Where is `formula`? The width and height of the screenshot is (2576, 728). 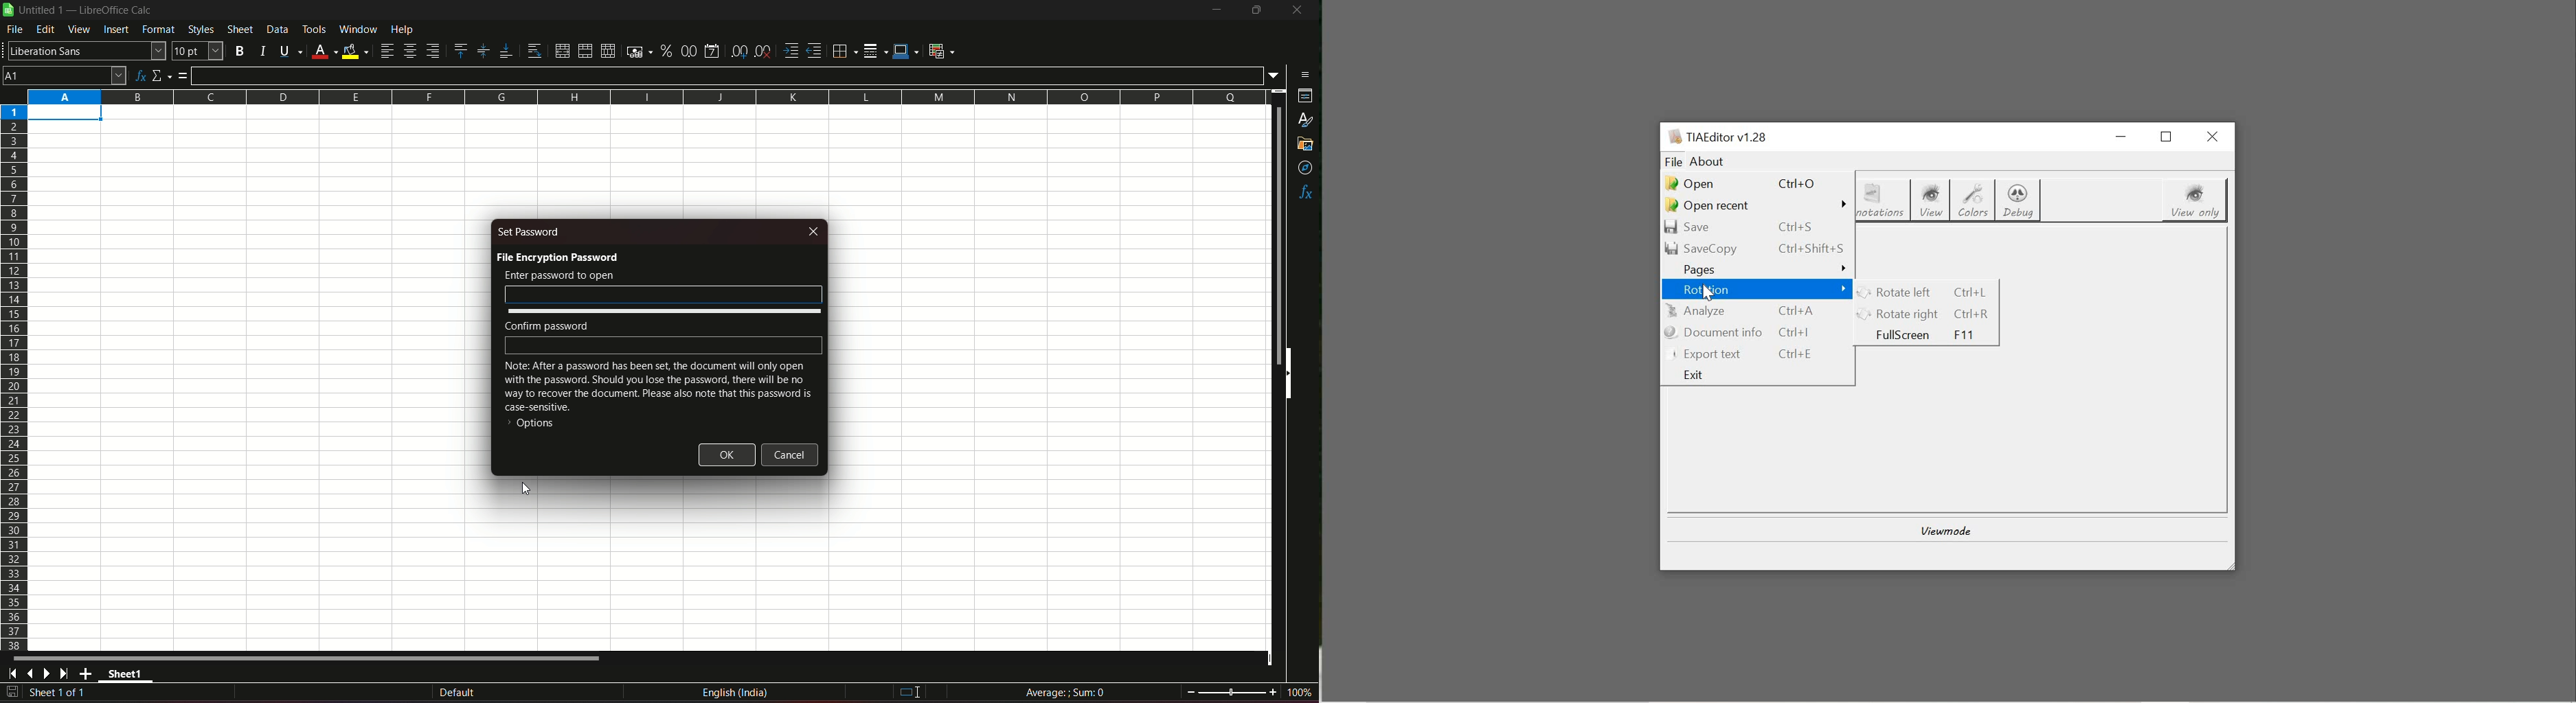
formula is located at coordinates (1065, 691).